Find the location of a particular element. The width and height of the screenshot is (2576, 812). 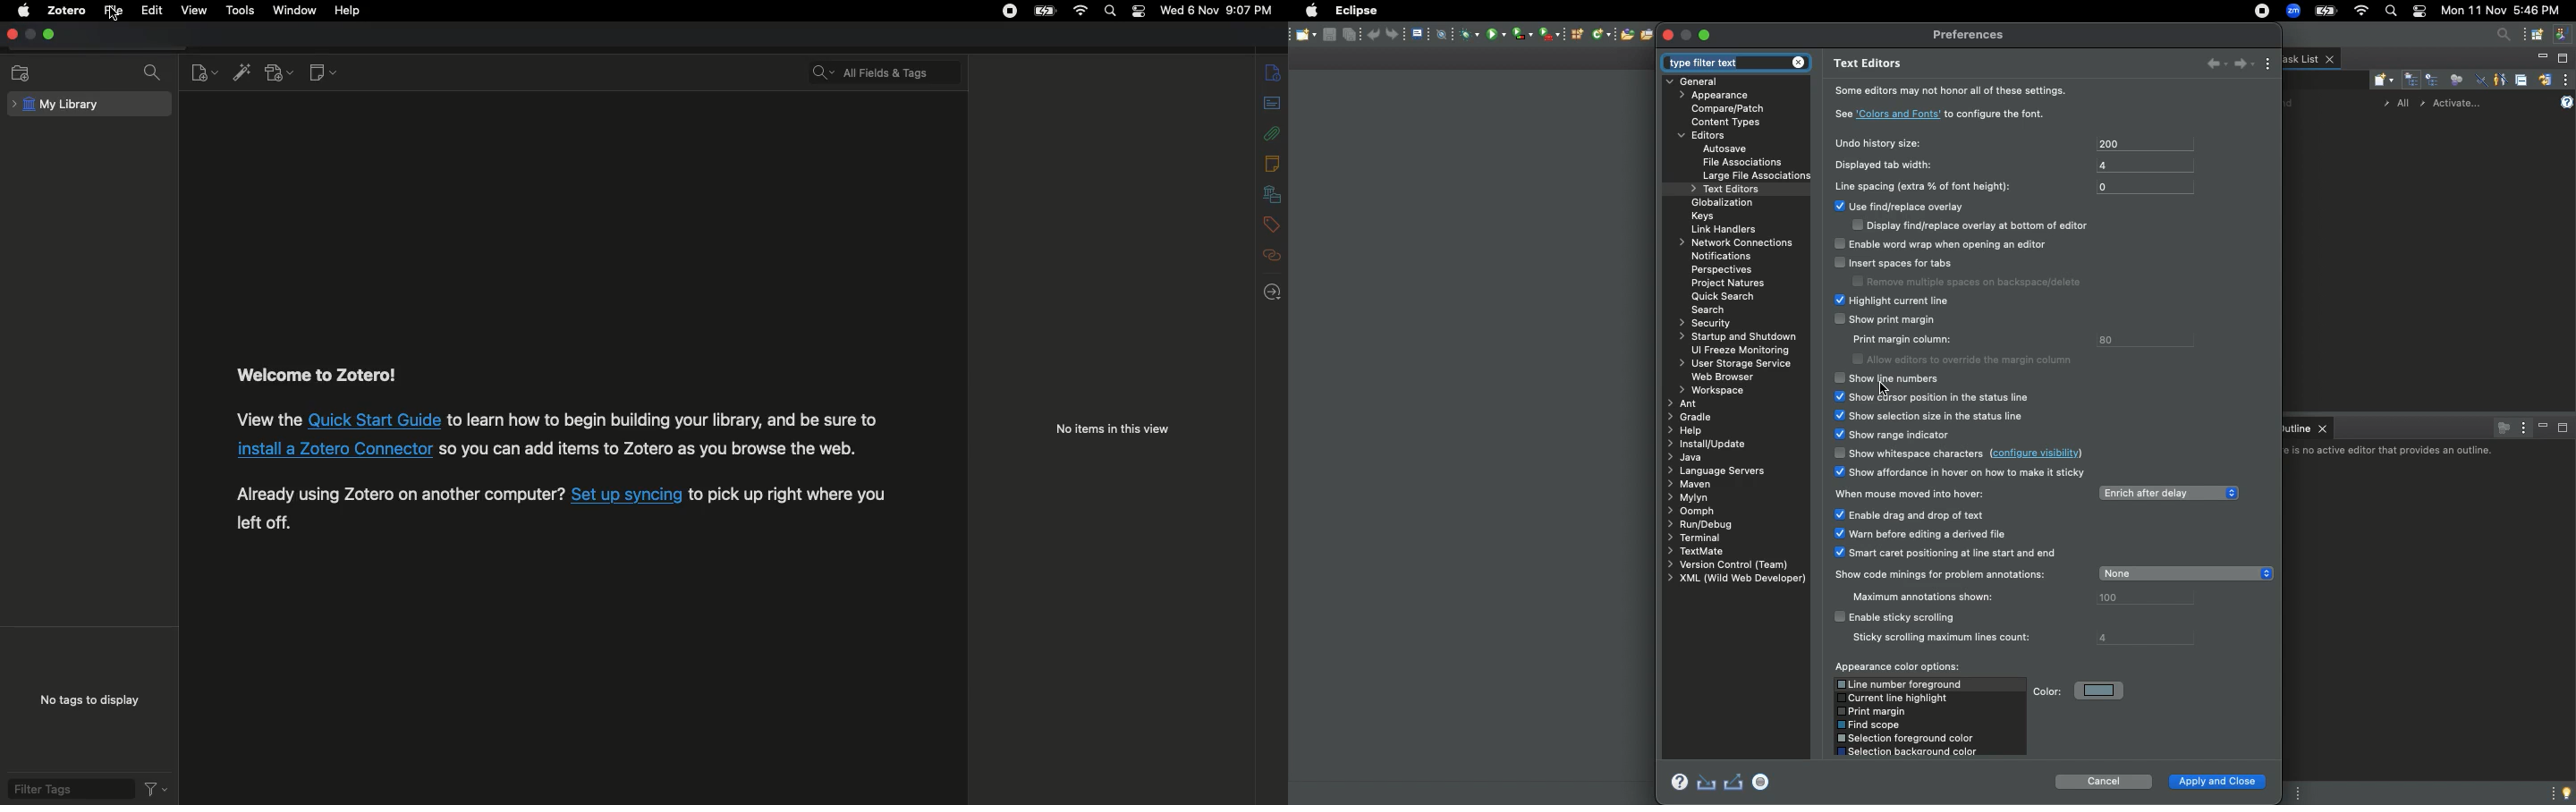

Set up syncing is located at coordinates (627, 495).